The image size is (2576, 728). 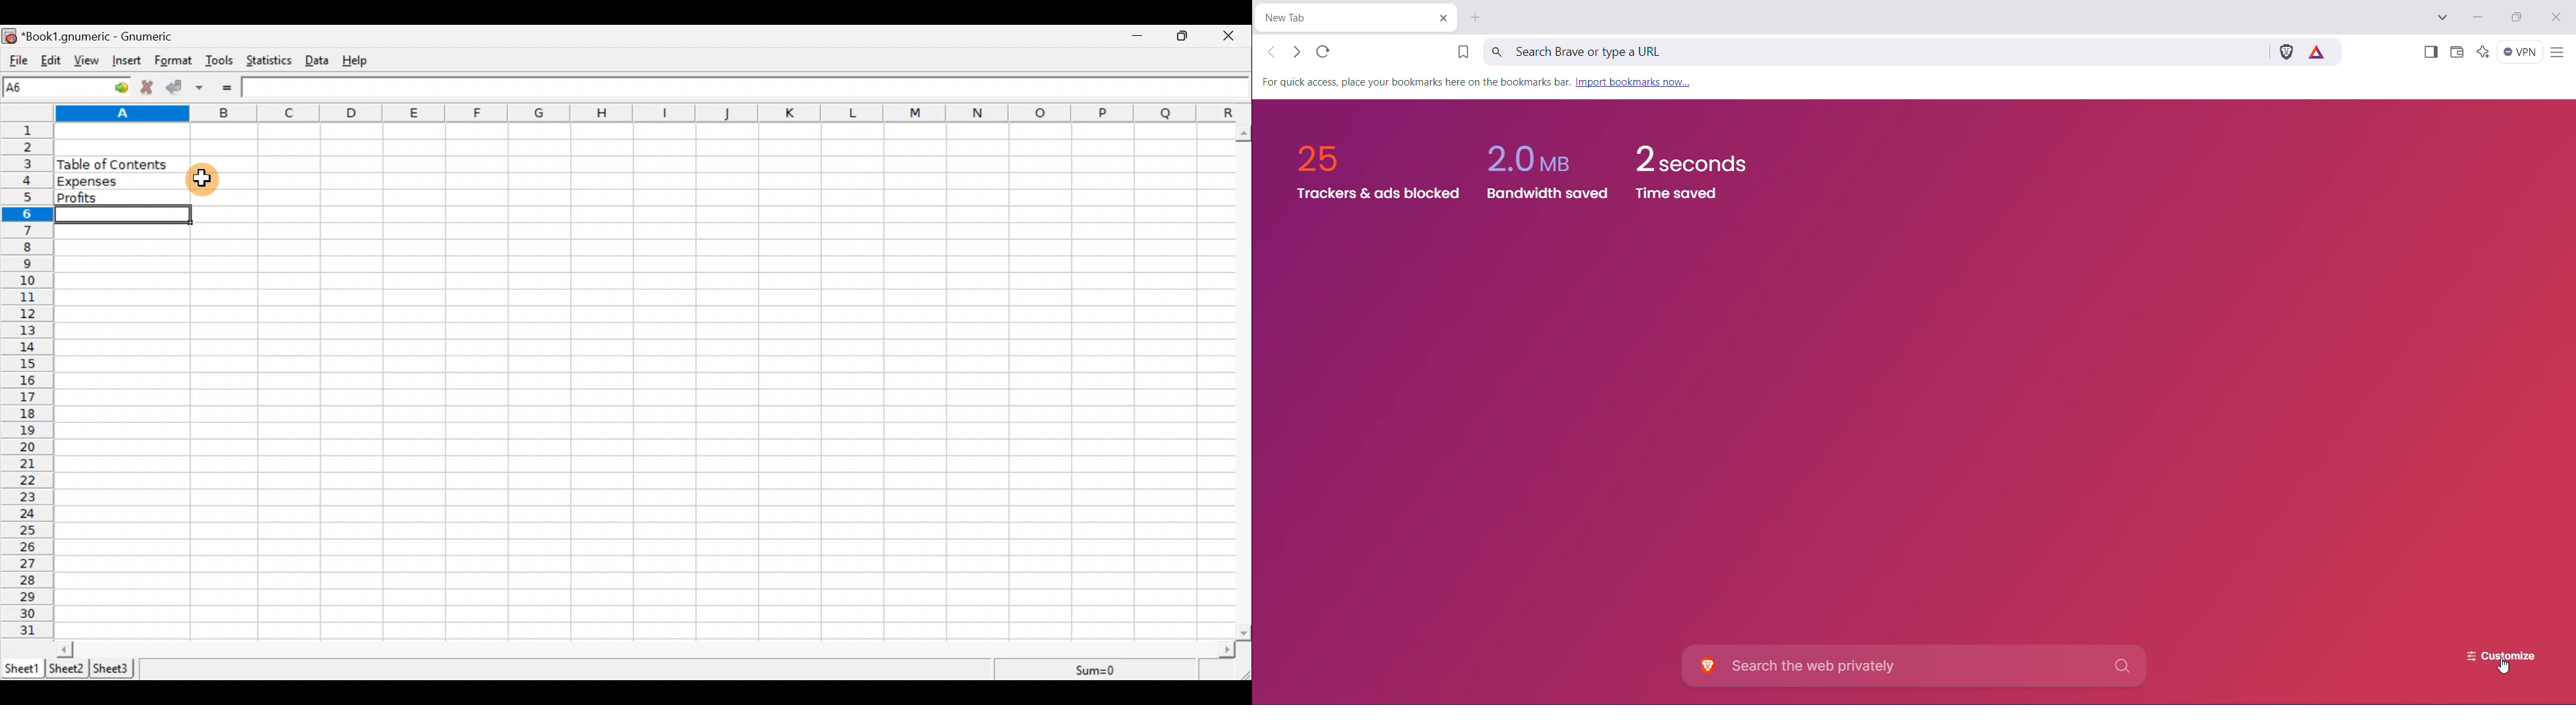 I want to click on Sheet 2, so click(x=69, y=670).